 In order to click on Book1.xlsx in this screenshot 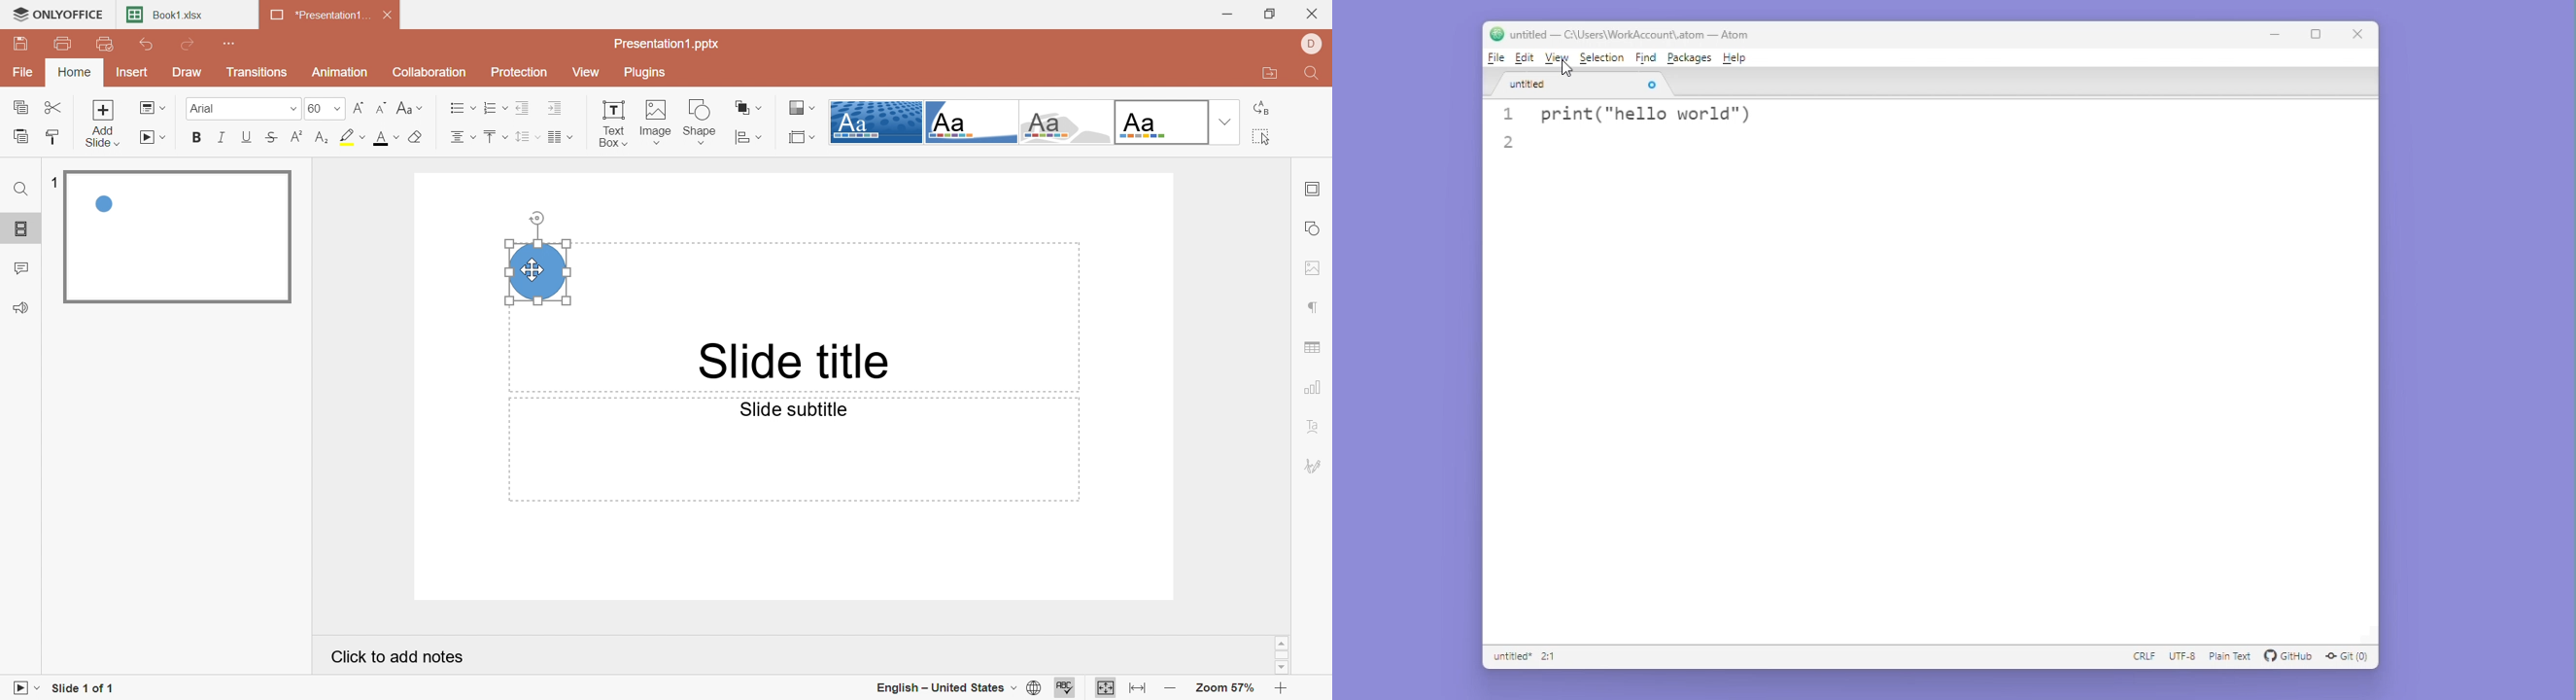, I will do `click(166, 14)`.